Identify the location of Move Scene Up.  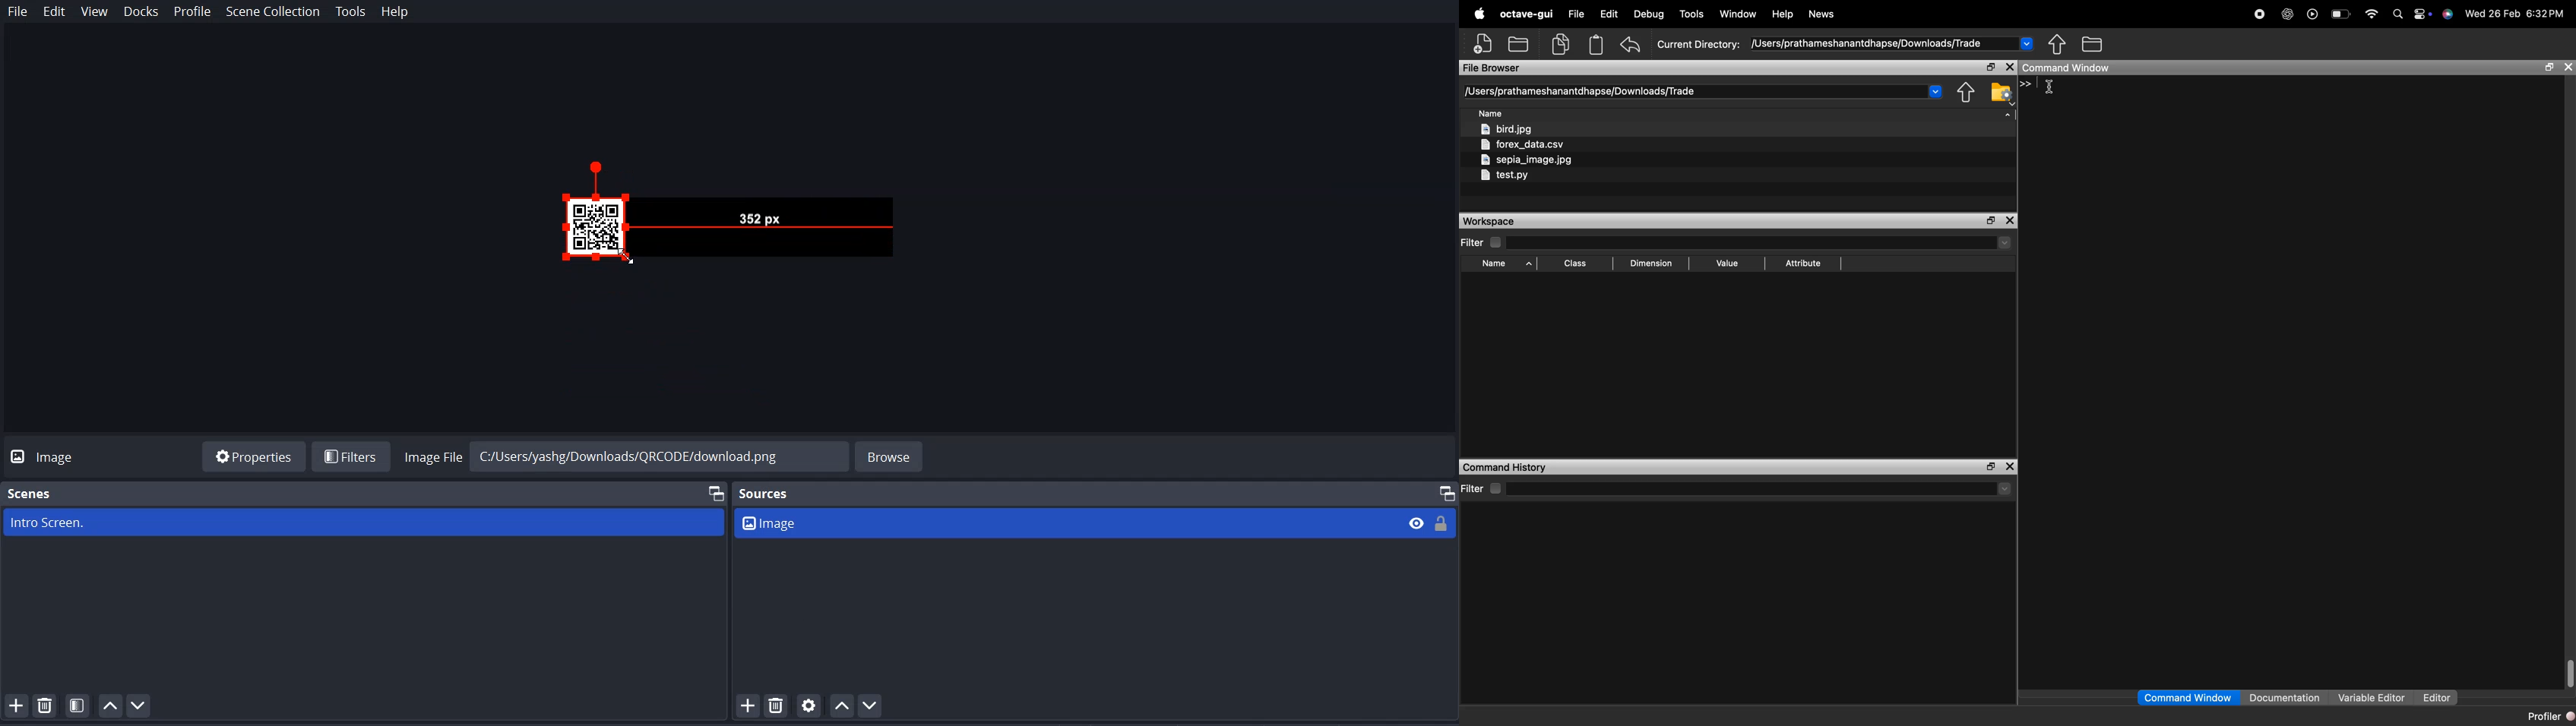
(110, 705).